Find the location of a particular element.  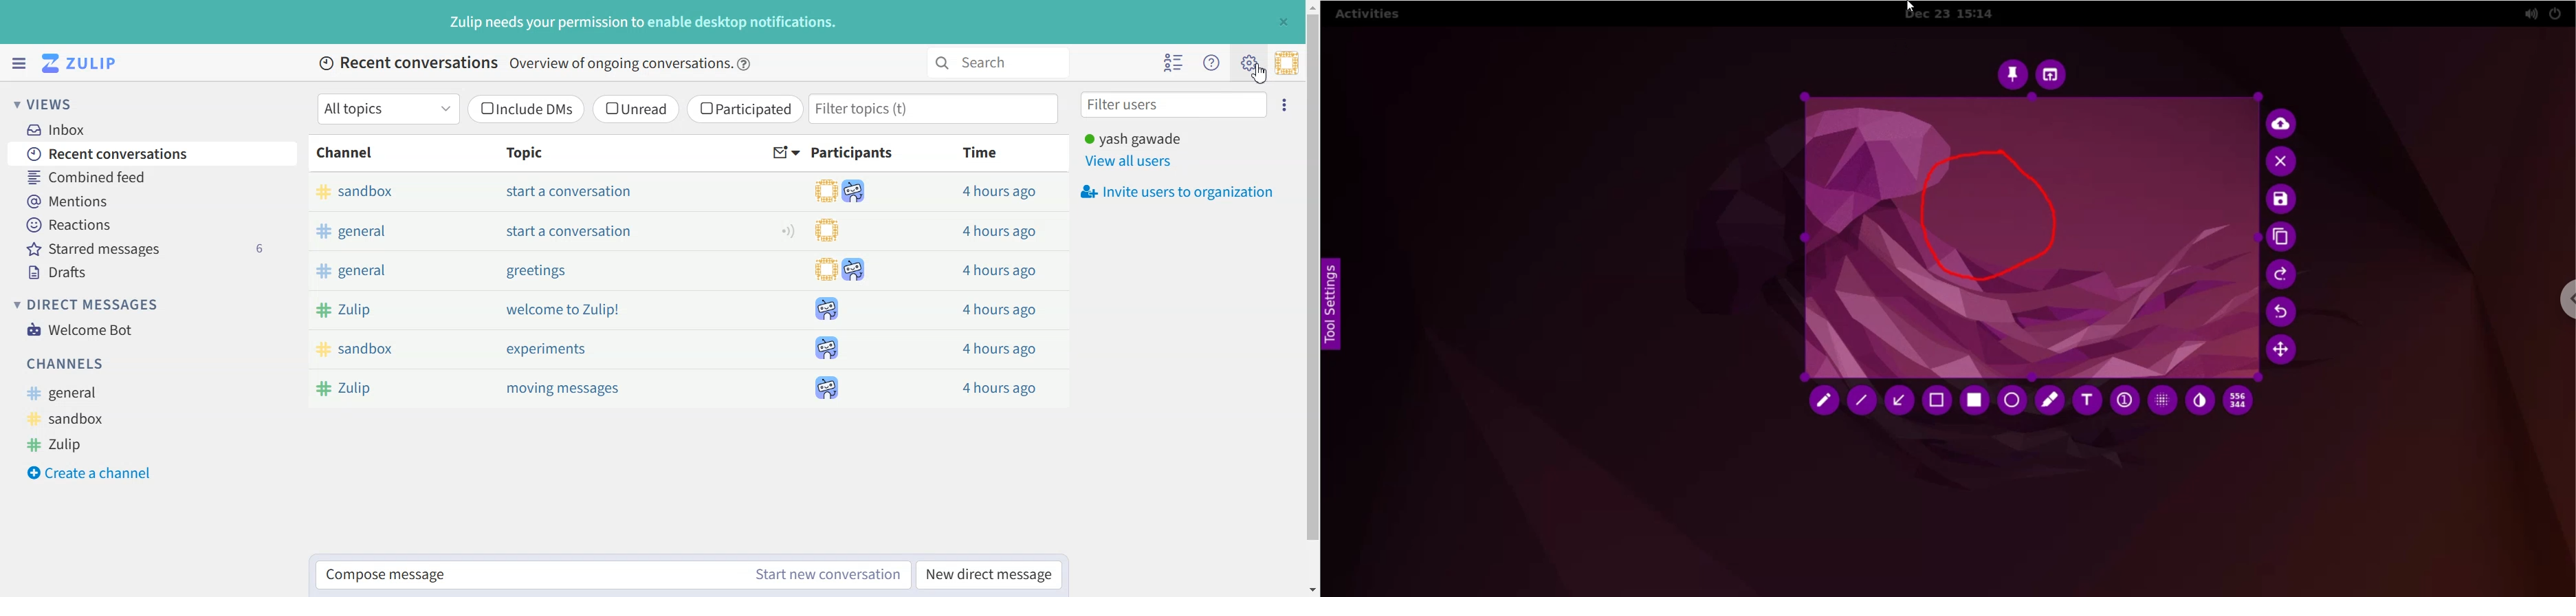

4 hours ago is located at coordinates (1000, 192).